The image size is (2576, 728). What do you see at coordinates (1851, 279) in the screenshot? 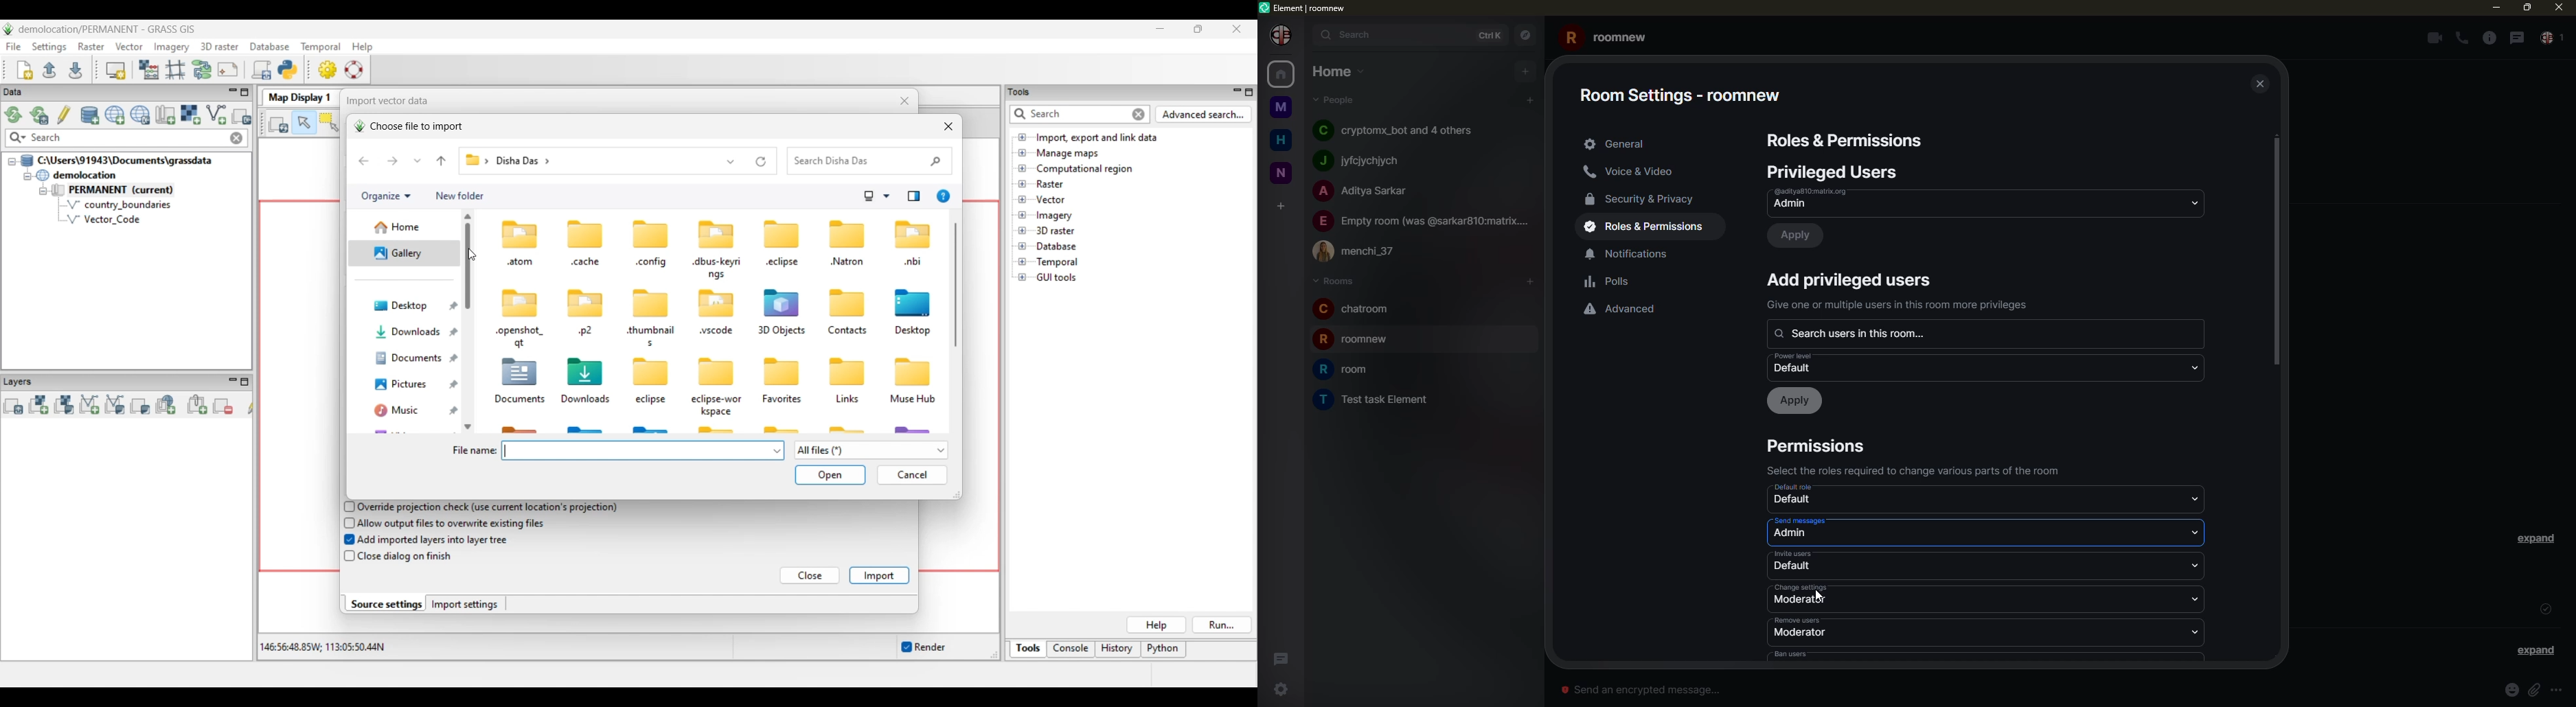
I see `add` at bounding box center [1851, 279].